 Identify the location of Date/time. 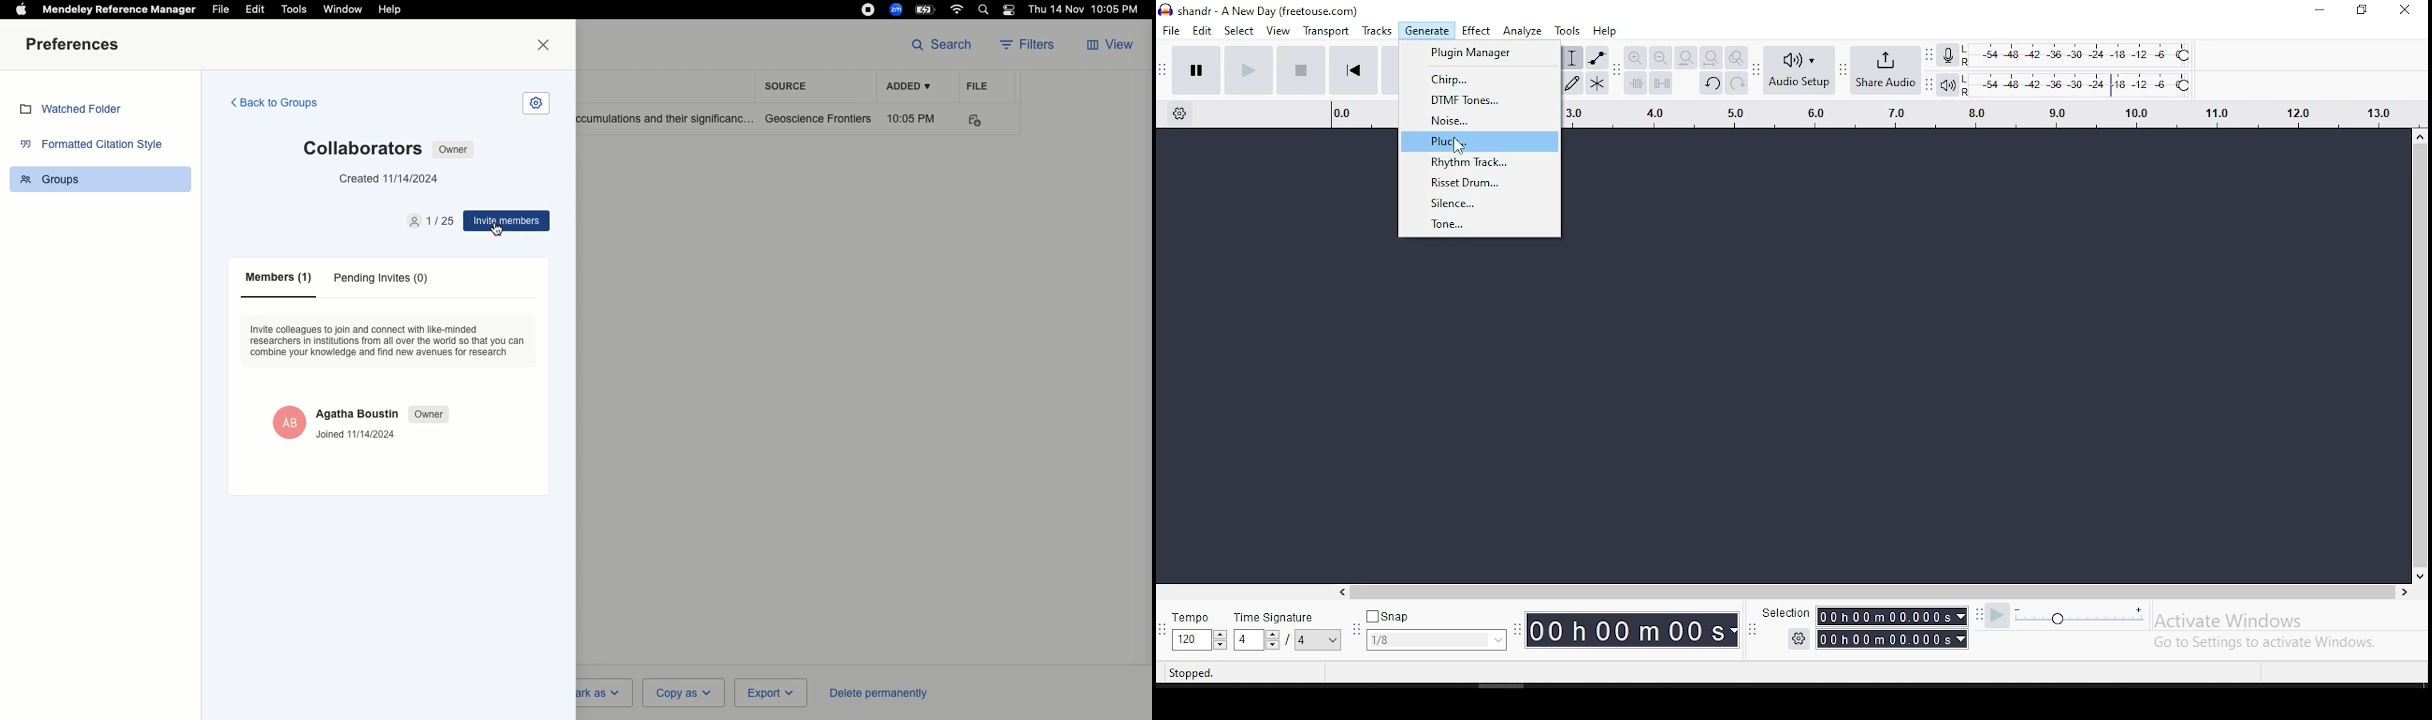
(1087, 10).